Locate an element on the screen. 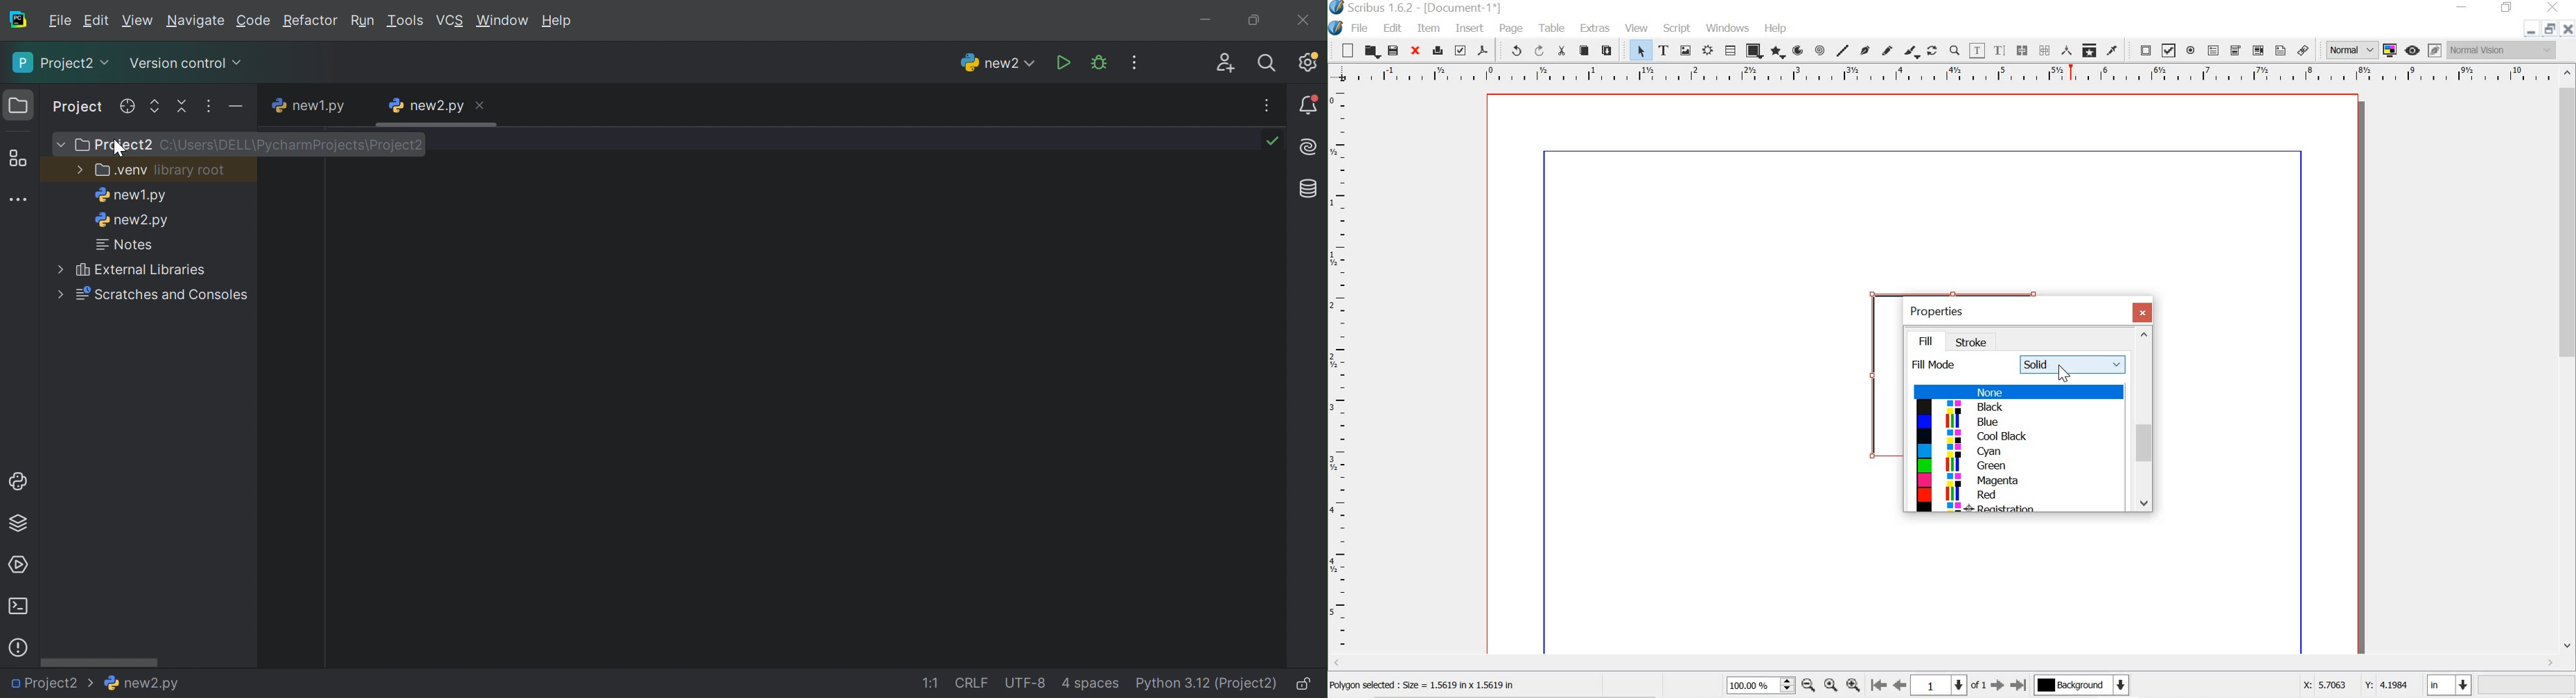 The height and width of the screenshot is (700, 2576). help is located at coordinates (1774, 27).